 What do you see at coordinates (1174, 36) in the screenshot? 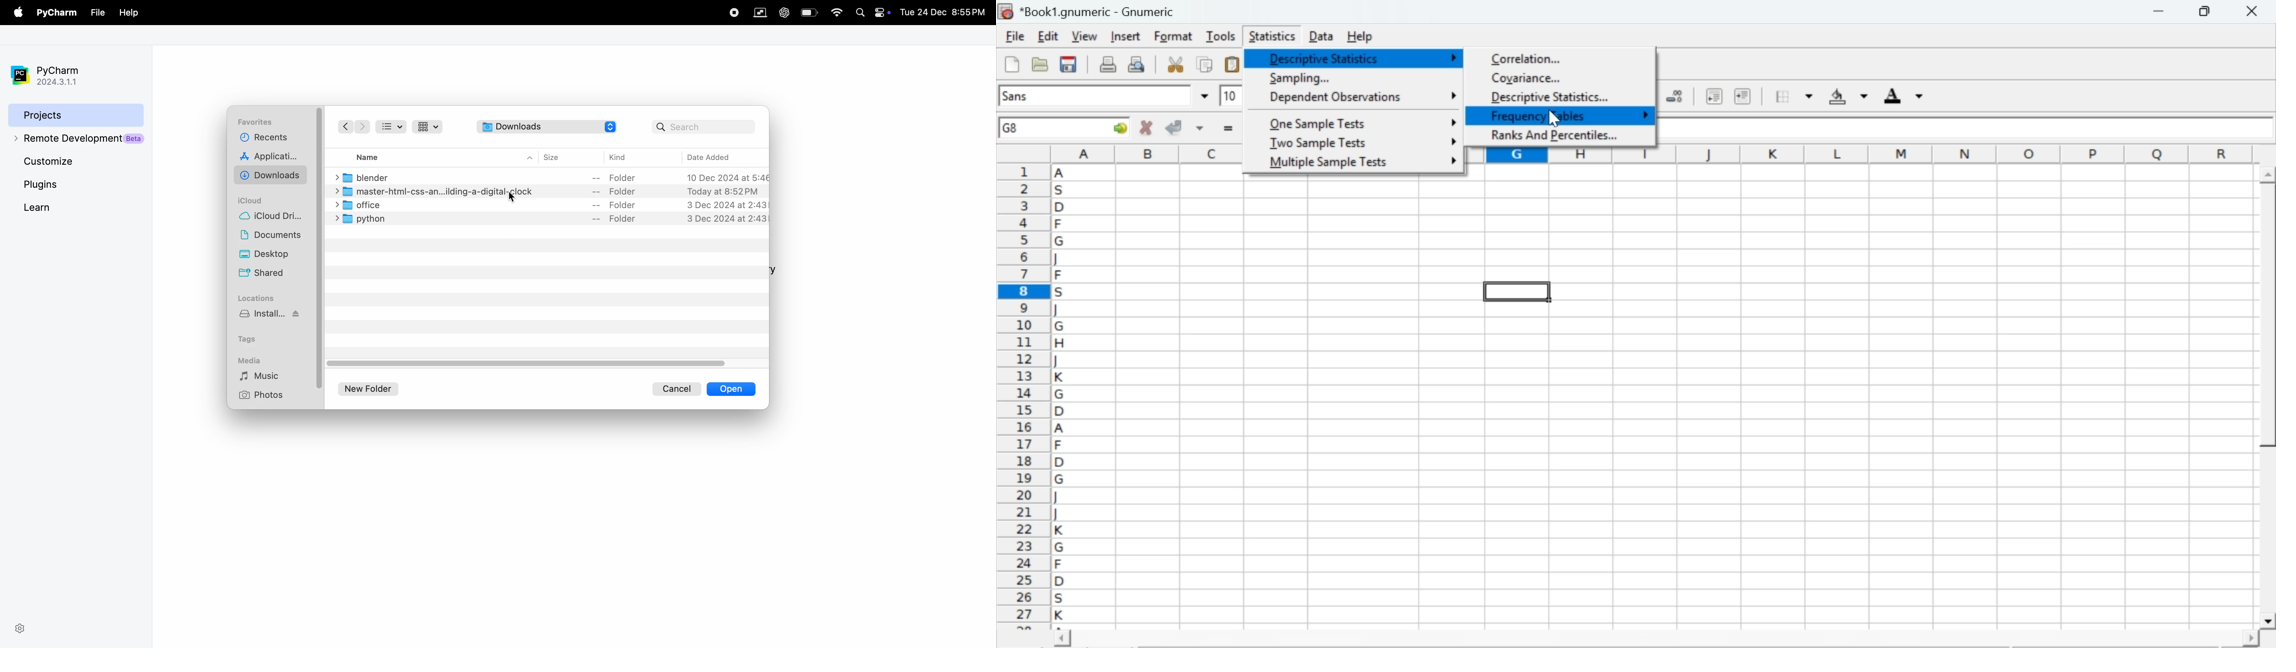
I see `format` at bounding box center [1174, 36].